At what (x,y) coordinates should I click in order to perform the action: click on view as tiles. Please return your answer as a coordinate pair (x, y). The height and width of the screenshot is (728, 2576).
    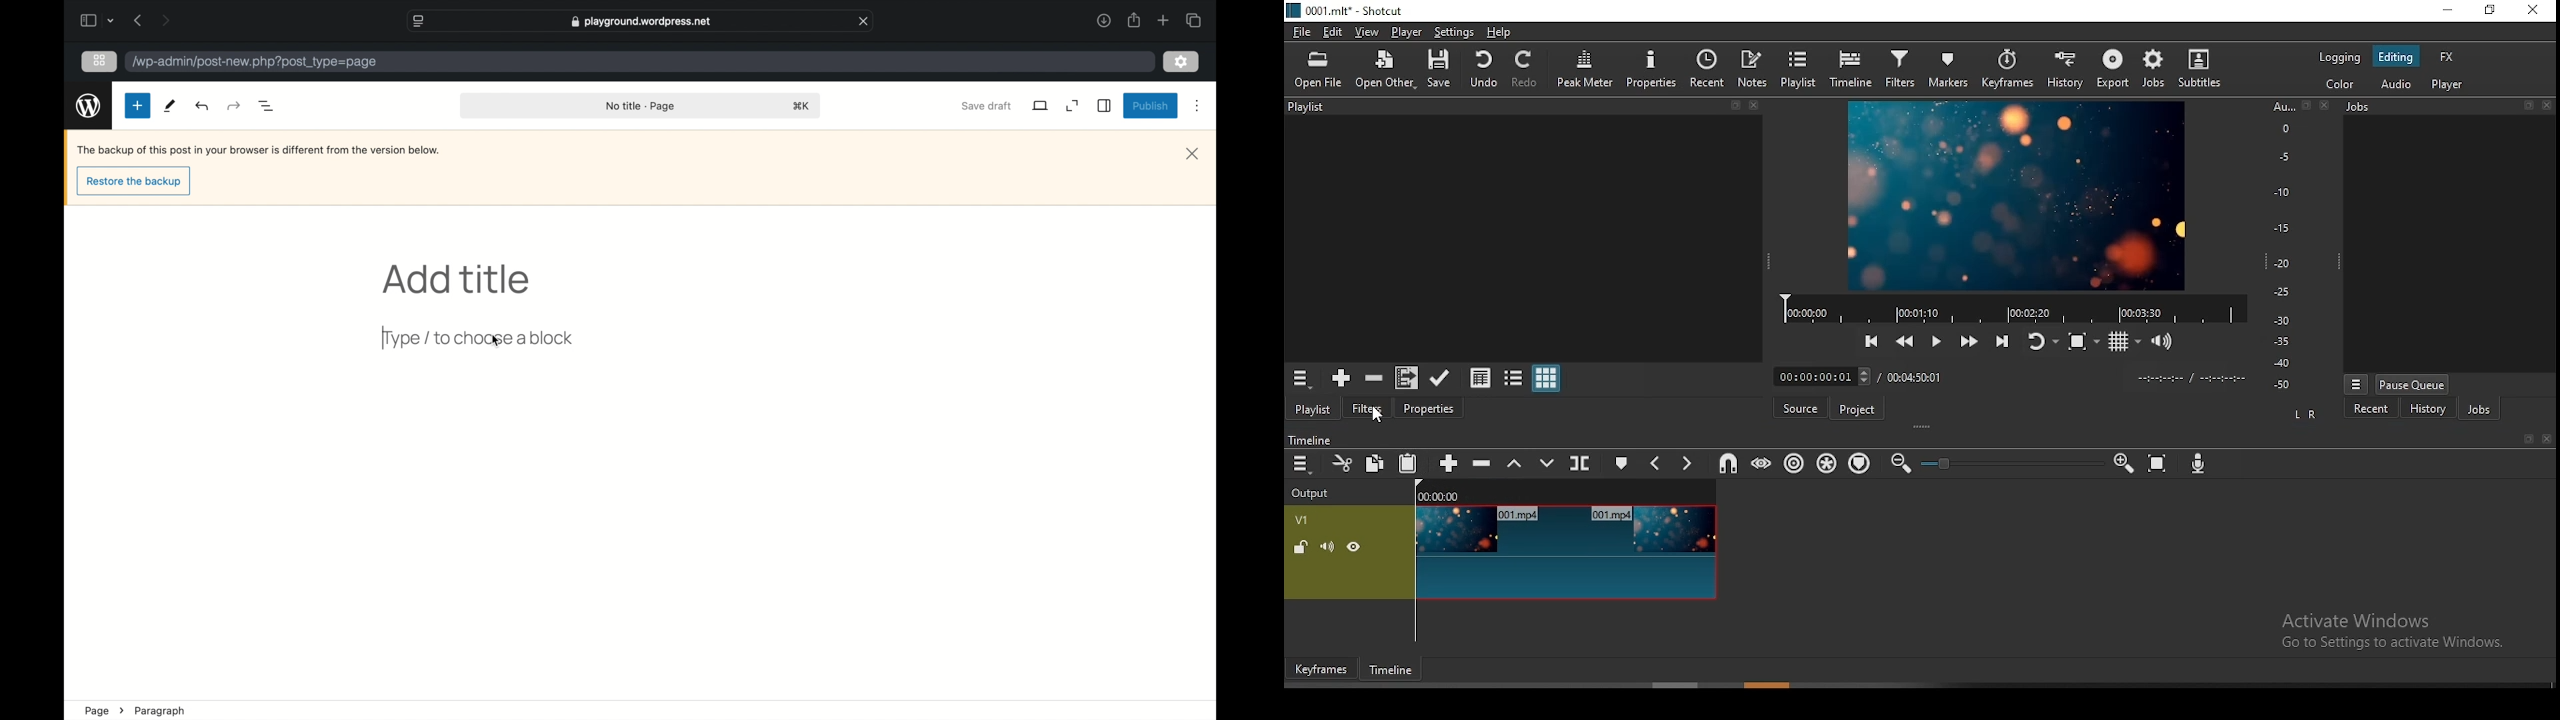
    Looking at the image, I should click on (1512, 378).